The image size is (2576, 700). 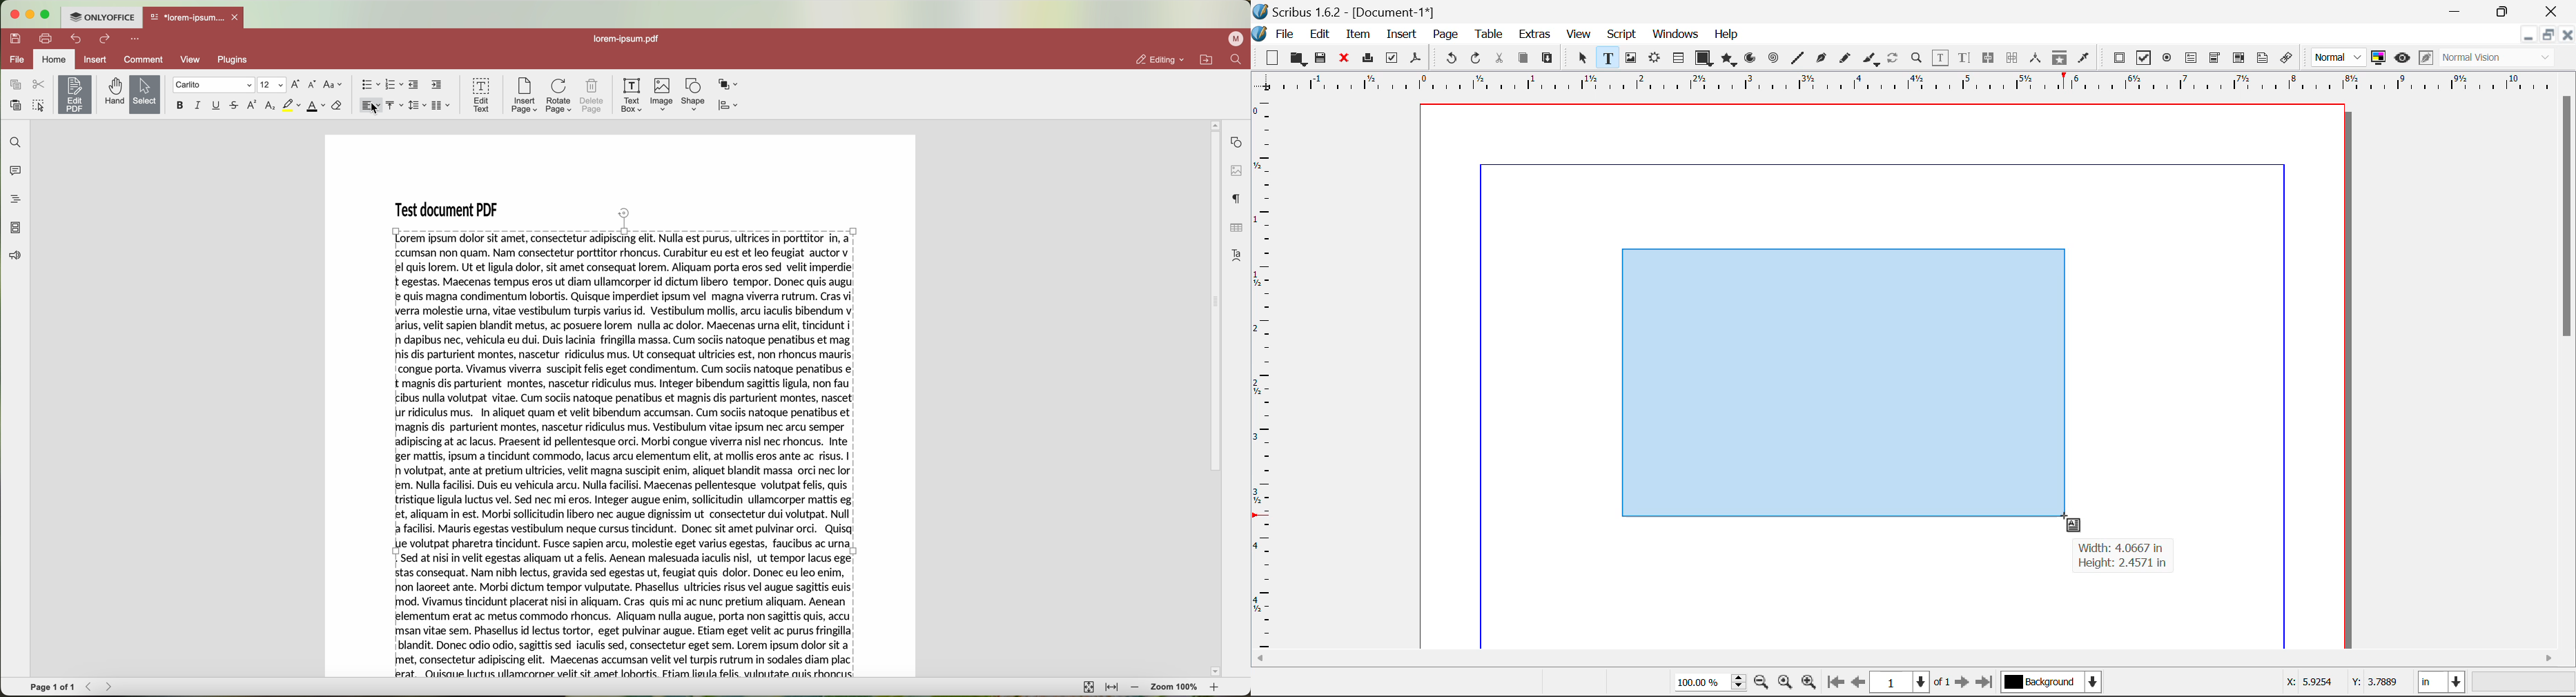 I want to click on bullet points, so click(x=370, y=85).